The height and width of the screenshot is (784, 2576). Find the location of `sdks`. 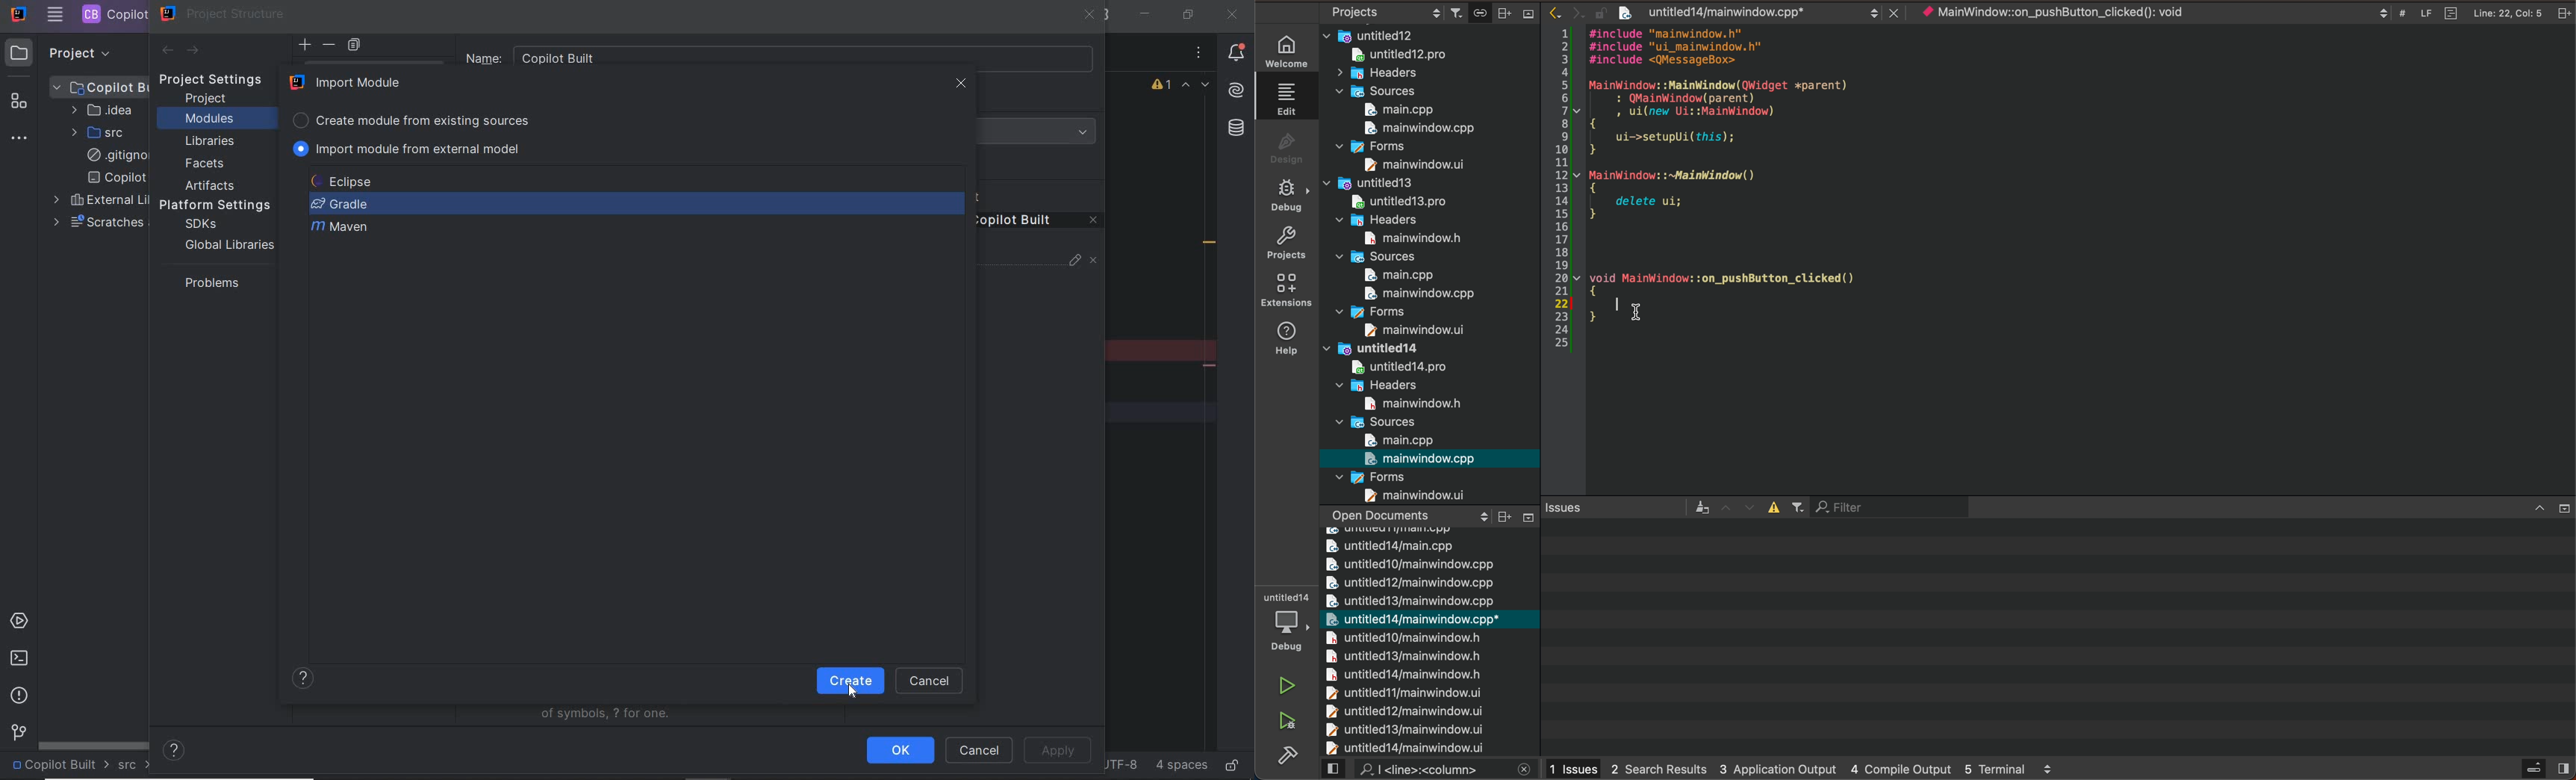

sdks is located at coordinates (199, 225).